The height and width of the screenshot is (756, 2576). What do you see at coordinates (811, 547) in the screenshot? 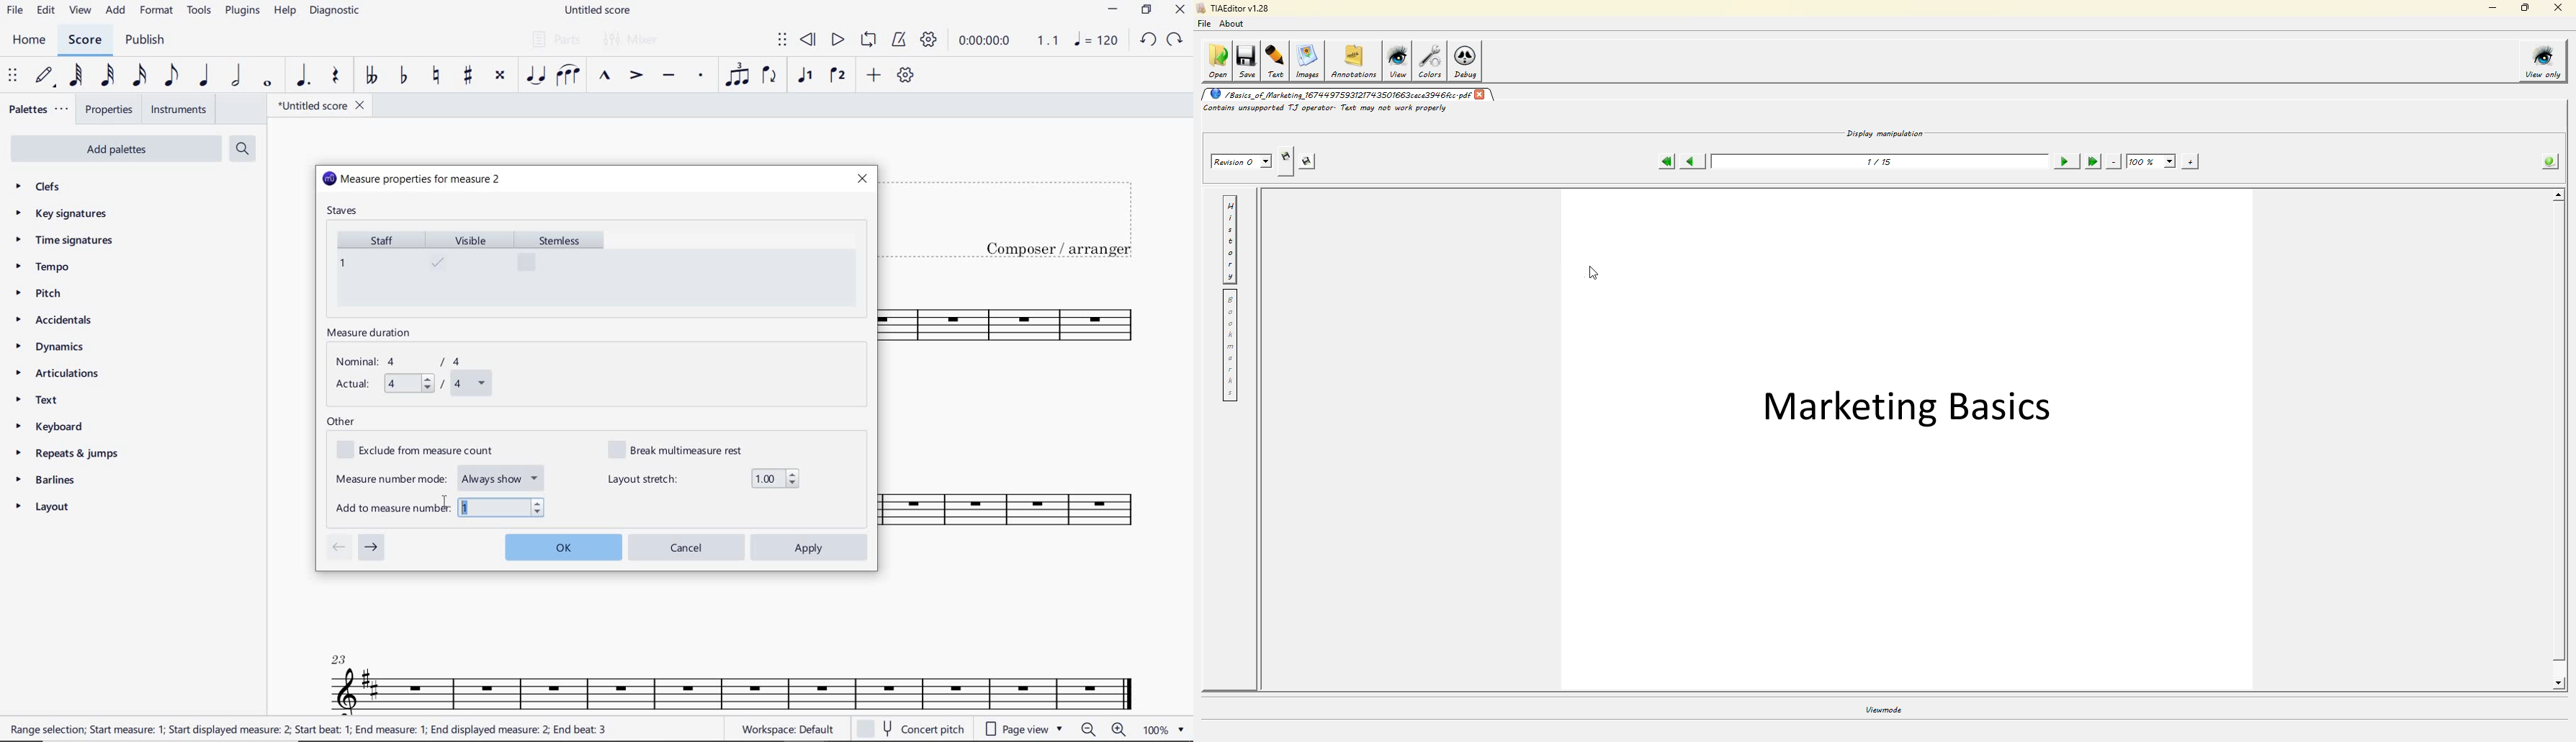
I see `apply` at bounding box center [811, 547].